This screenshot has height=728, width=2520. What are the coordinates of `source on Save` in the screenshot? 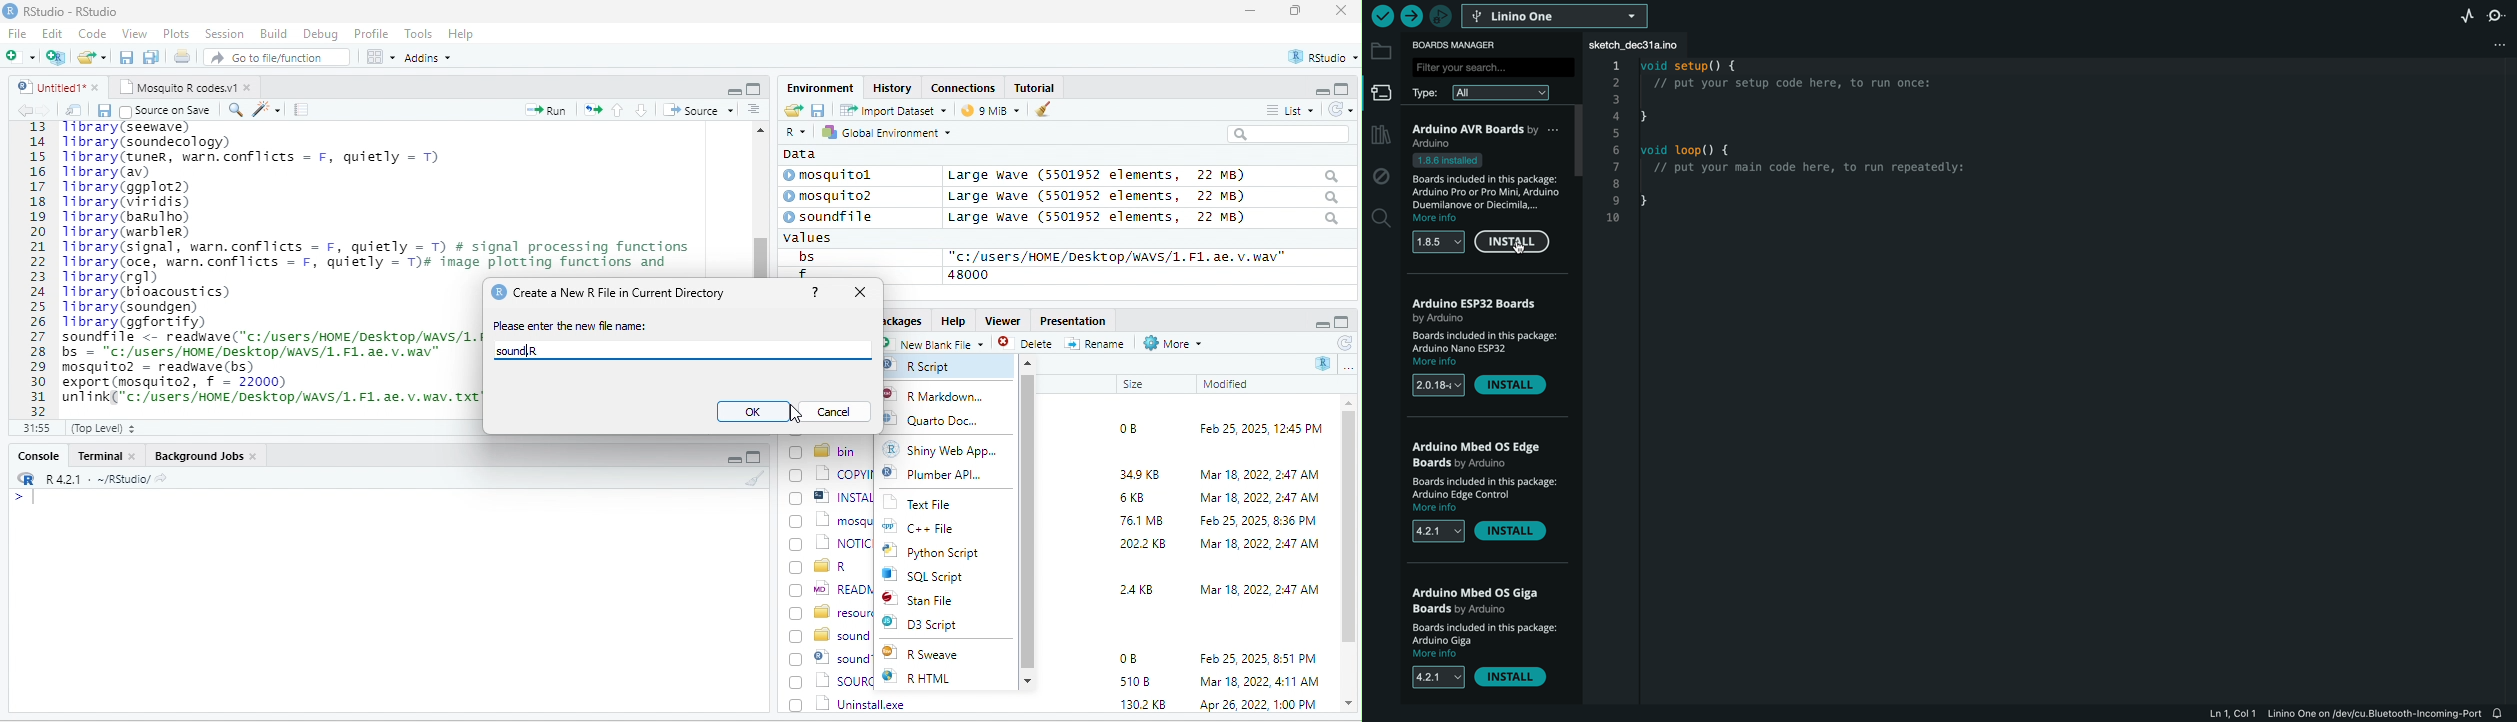 It's located at (167, 112).